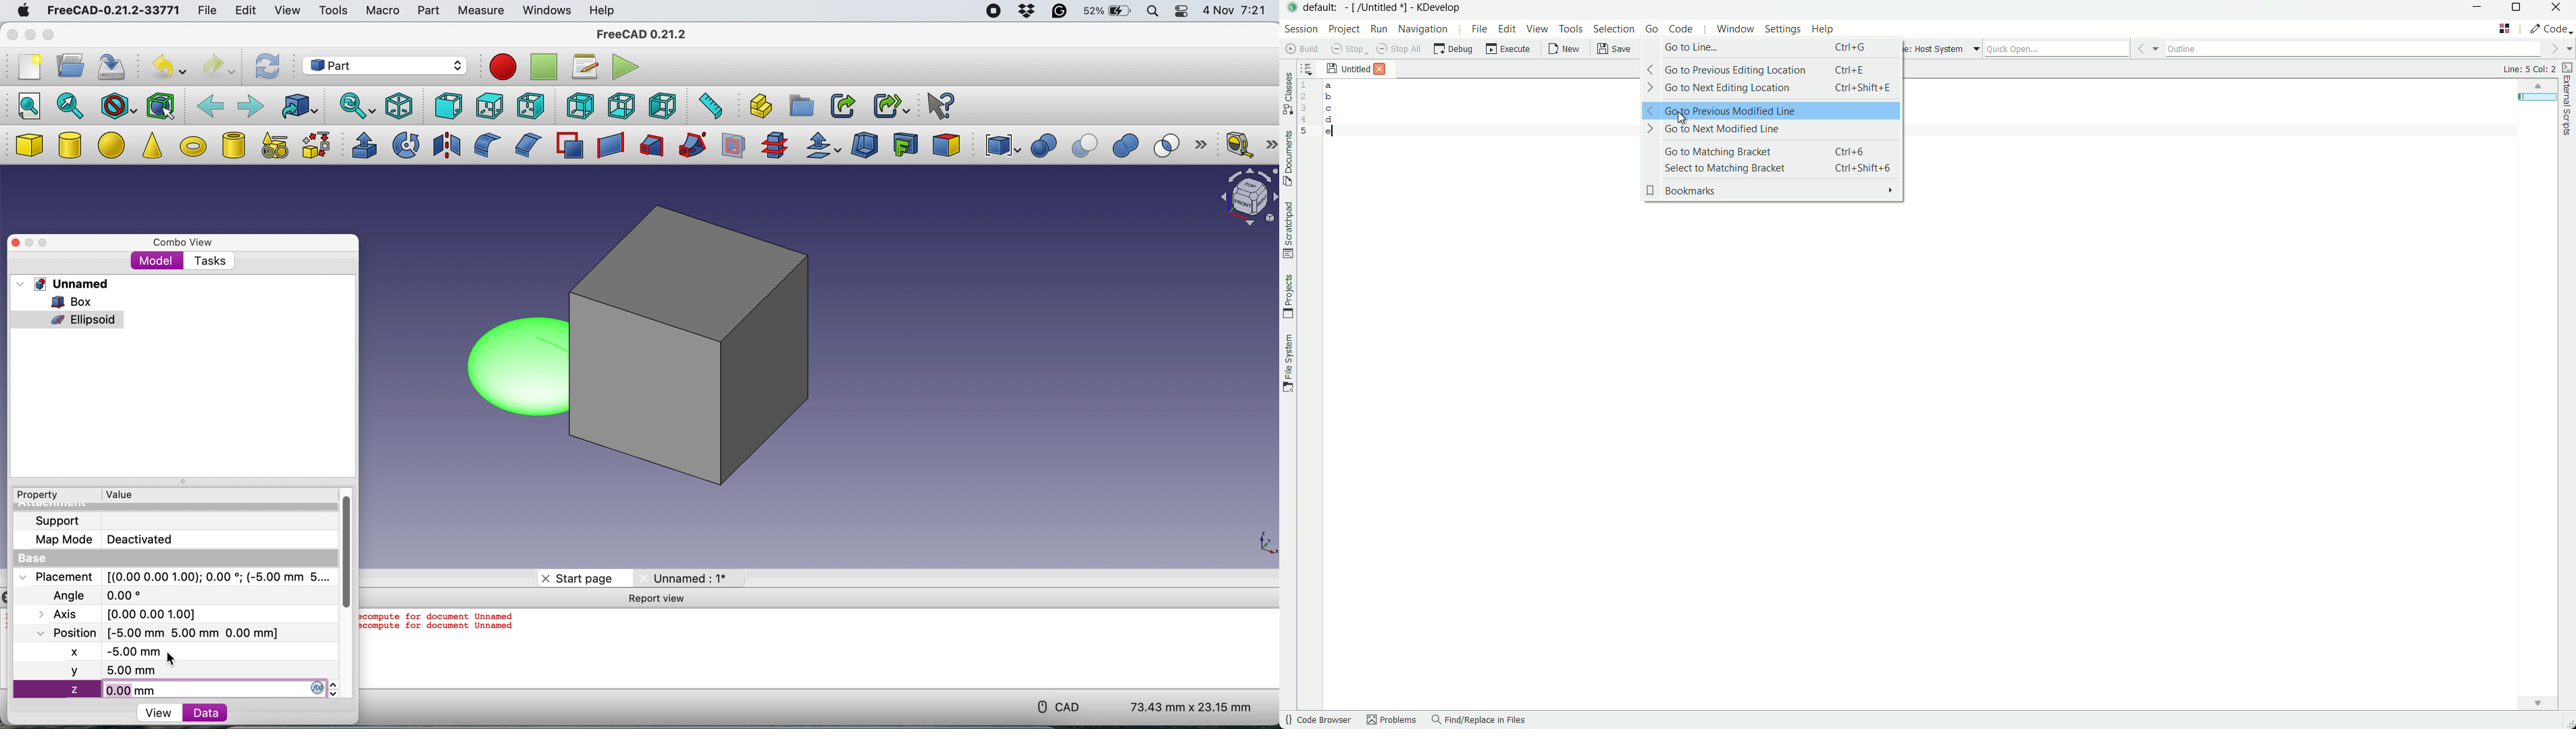 The width and height of the screenshot is (2576, 756). Describe the element at coordinates (939, 105) in the screenshot. I see `What's this?` at that location.